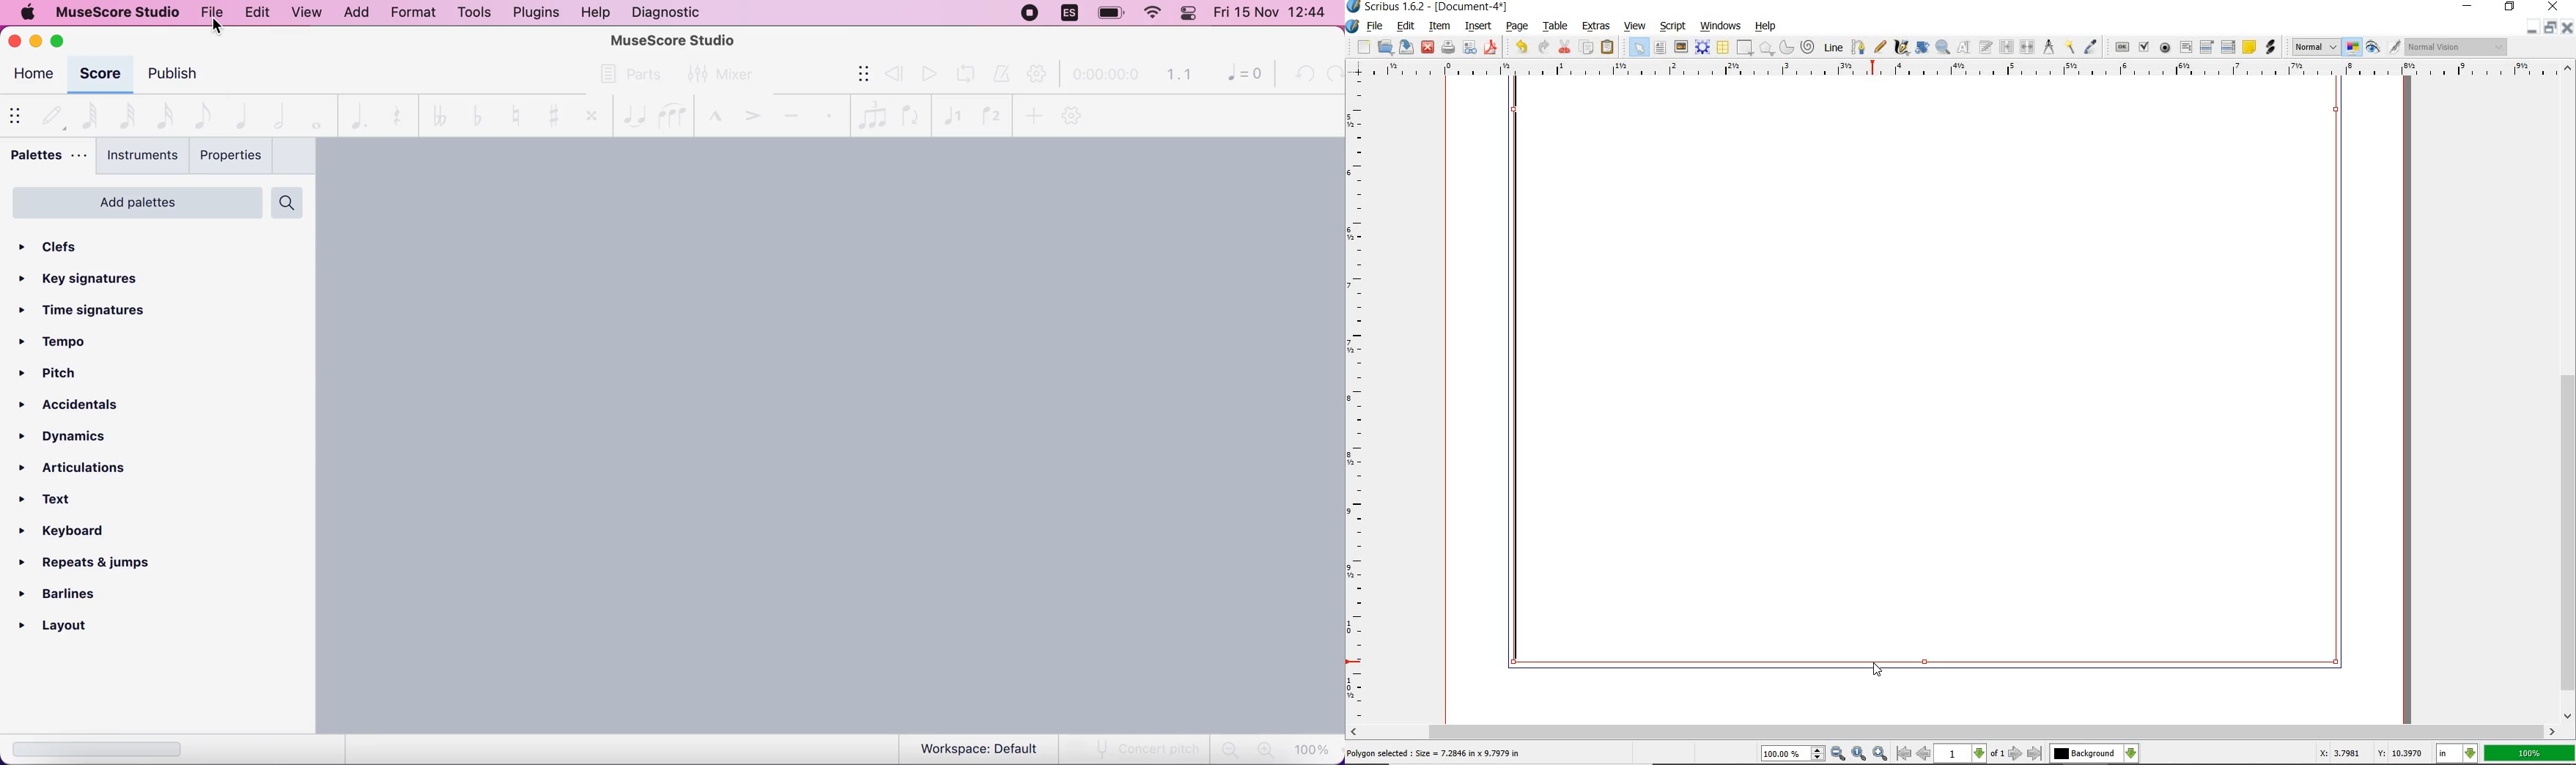 The height and width of the screenshot is (784, 2576). What do you see at coordinates (216, 29) in the screenshot?
I see `Cursor` at bounding box center [216, 29].